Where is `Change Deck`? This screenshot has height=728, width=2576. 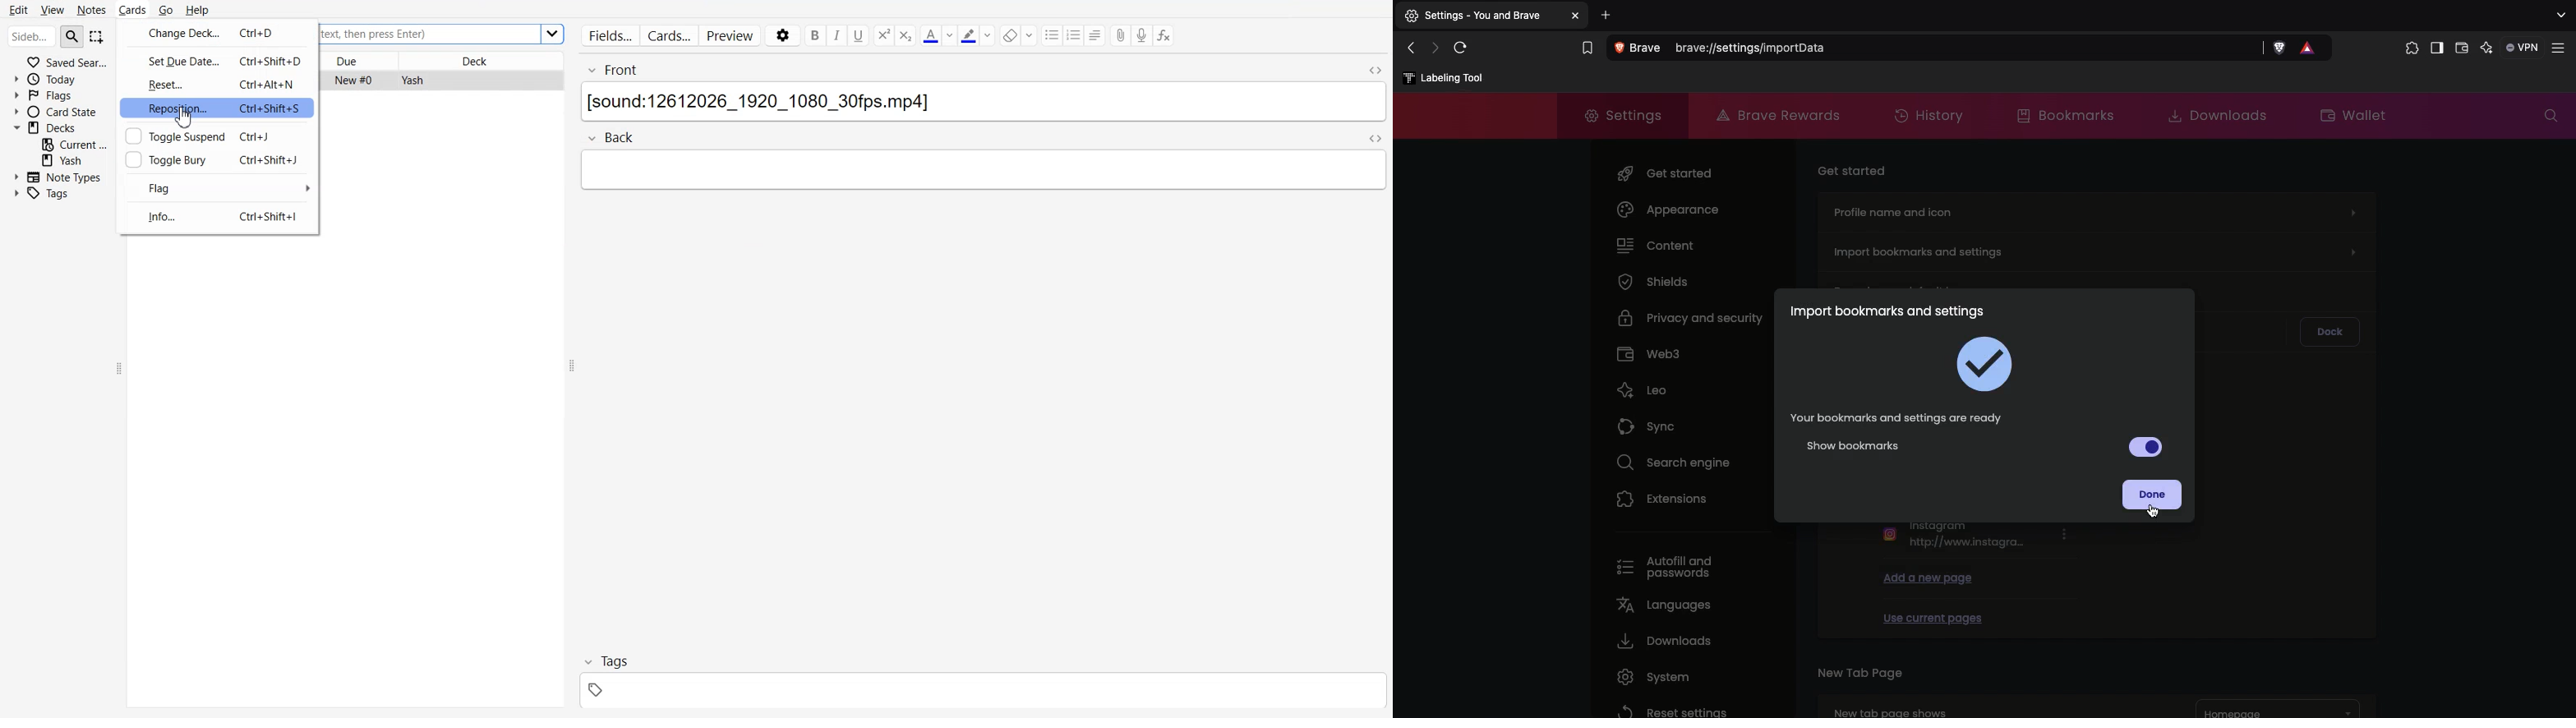 Change Deck is located at coordinates (170, 33).